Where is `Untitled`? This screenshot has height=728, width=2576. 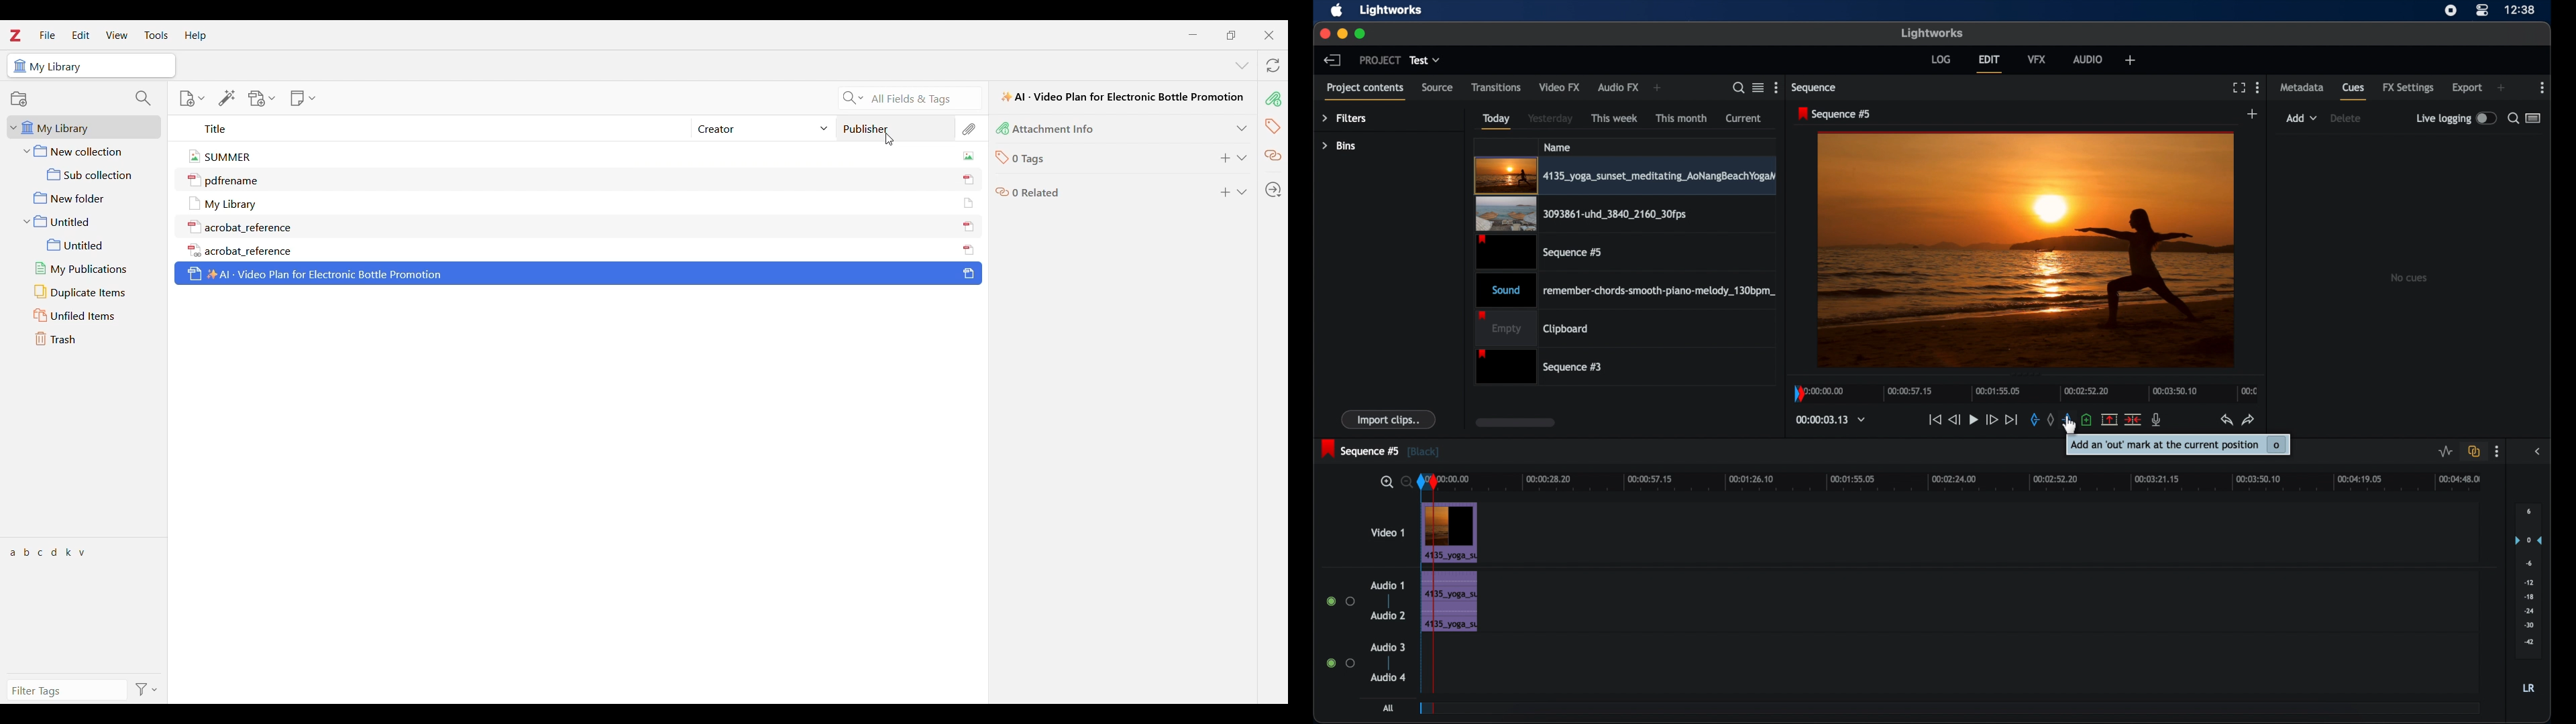
Untitled is located at coordinates (86, 221).